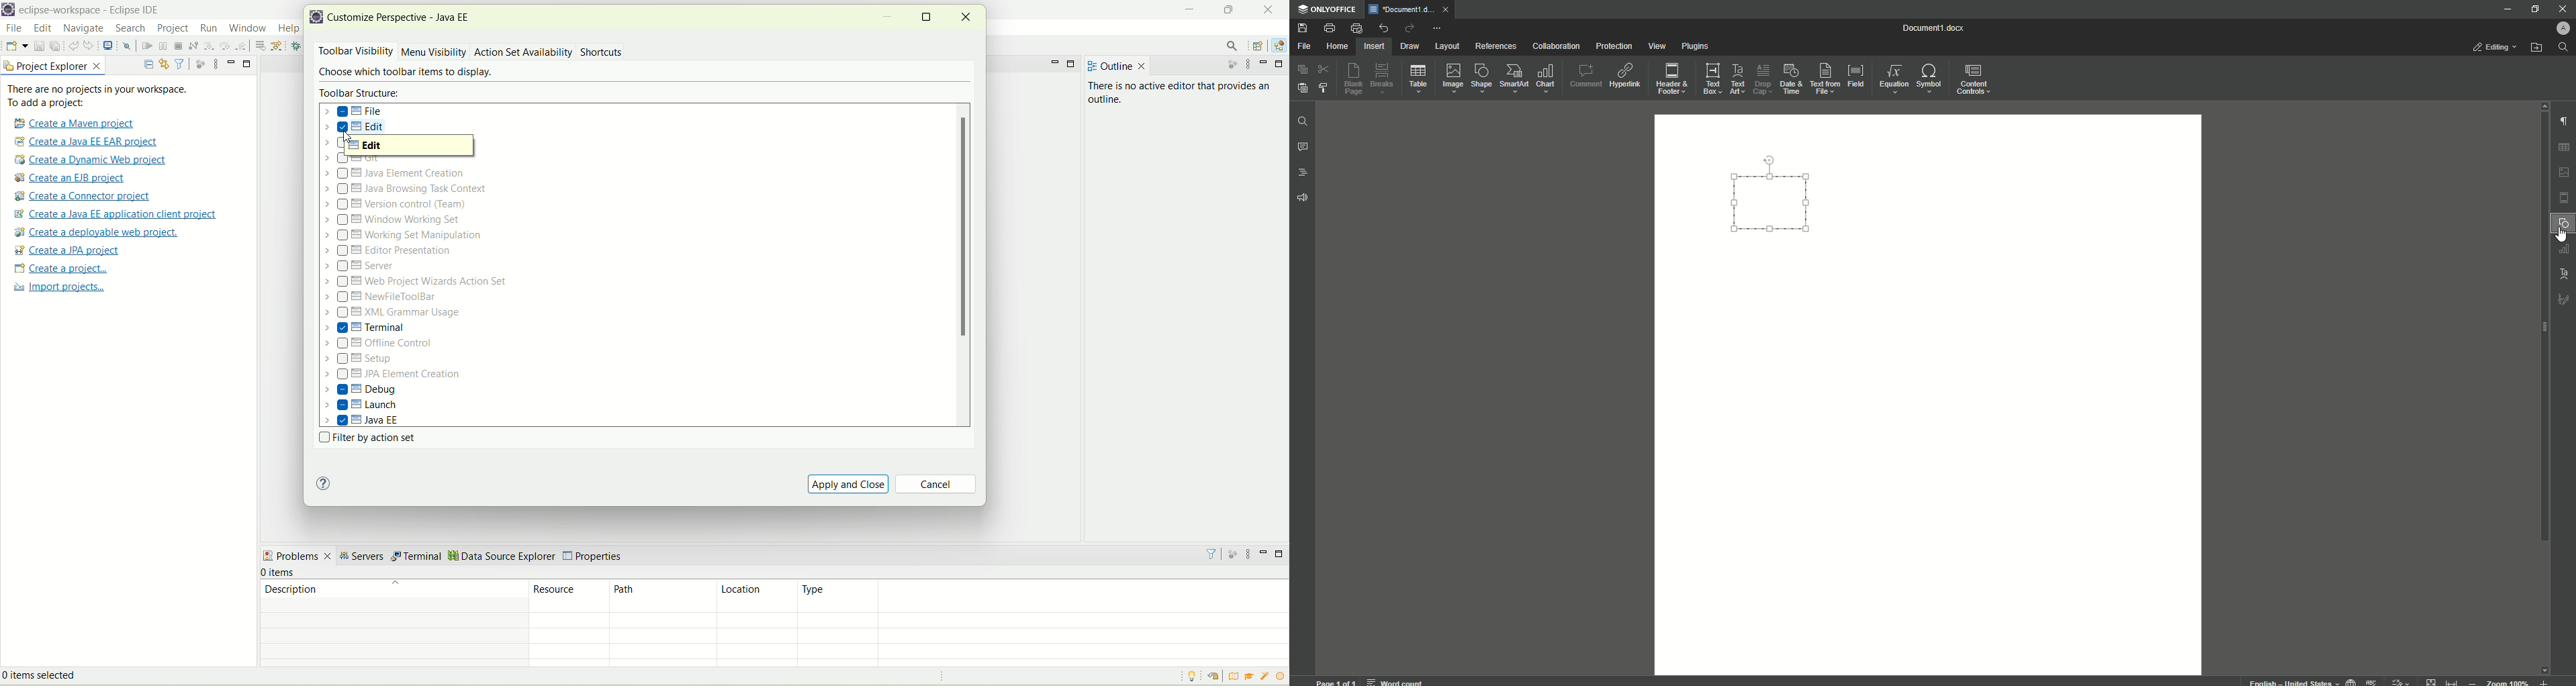 The width and height of the screenshot is (2576, 700). I want to click on Draw, so click(1411, 47).